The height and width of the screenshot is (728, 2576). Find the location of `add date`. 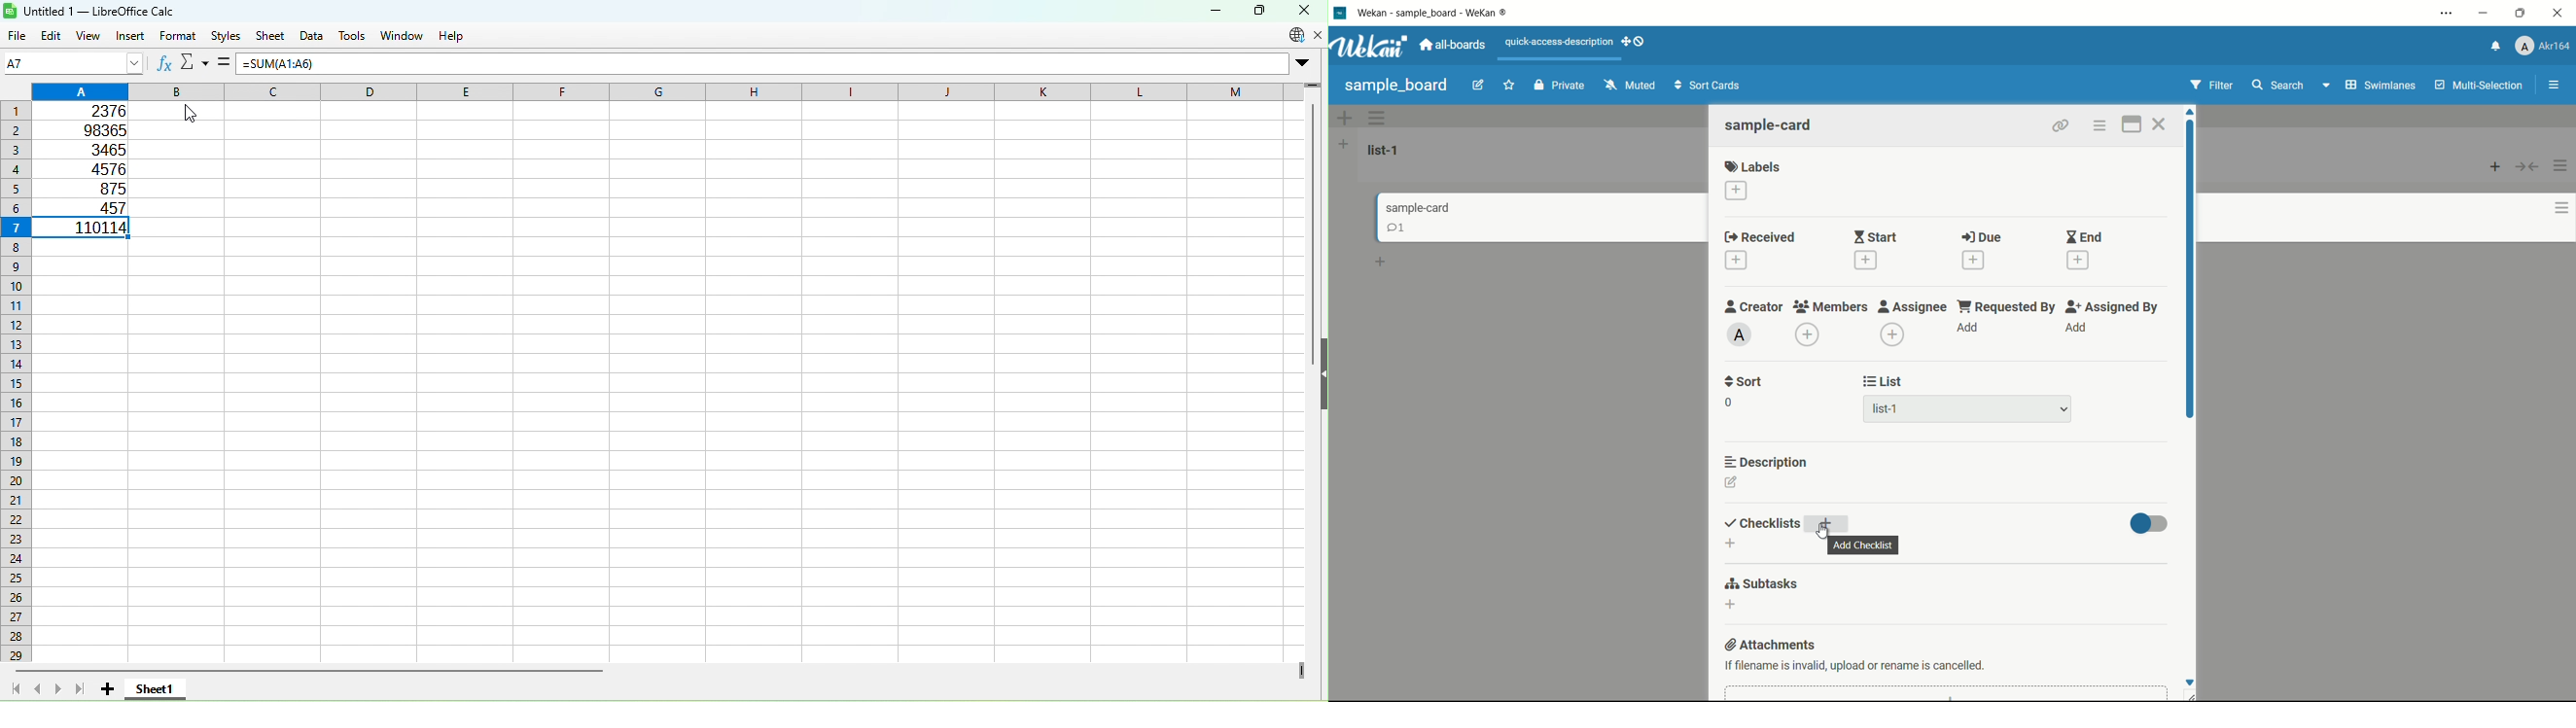

add date is located at coordinates (1973, 261).